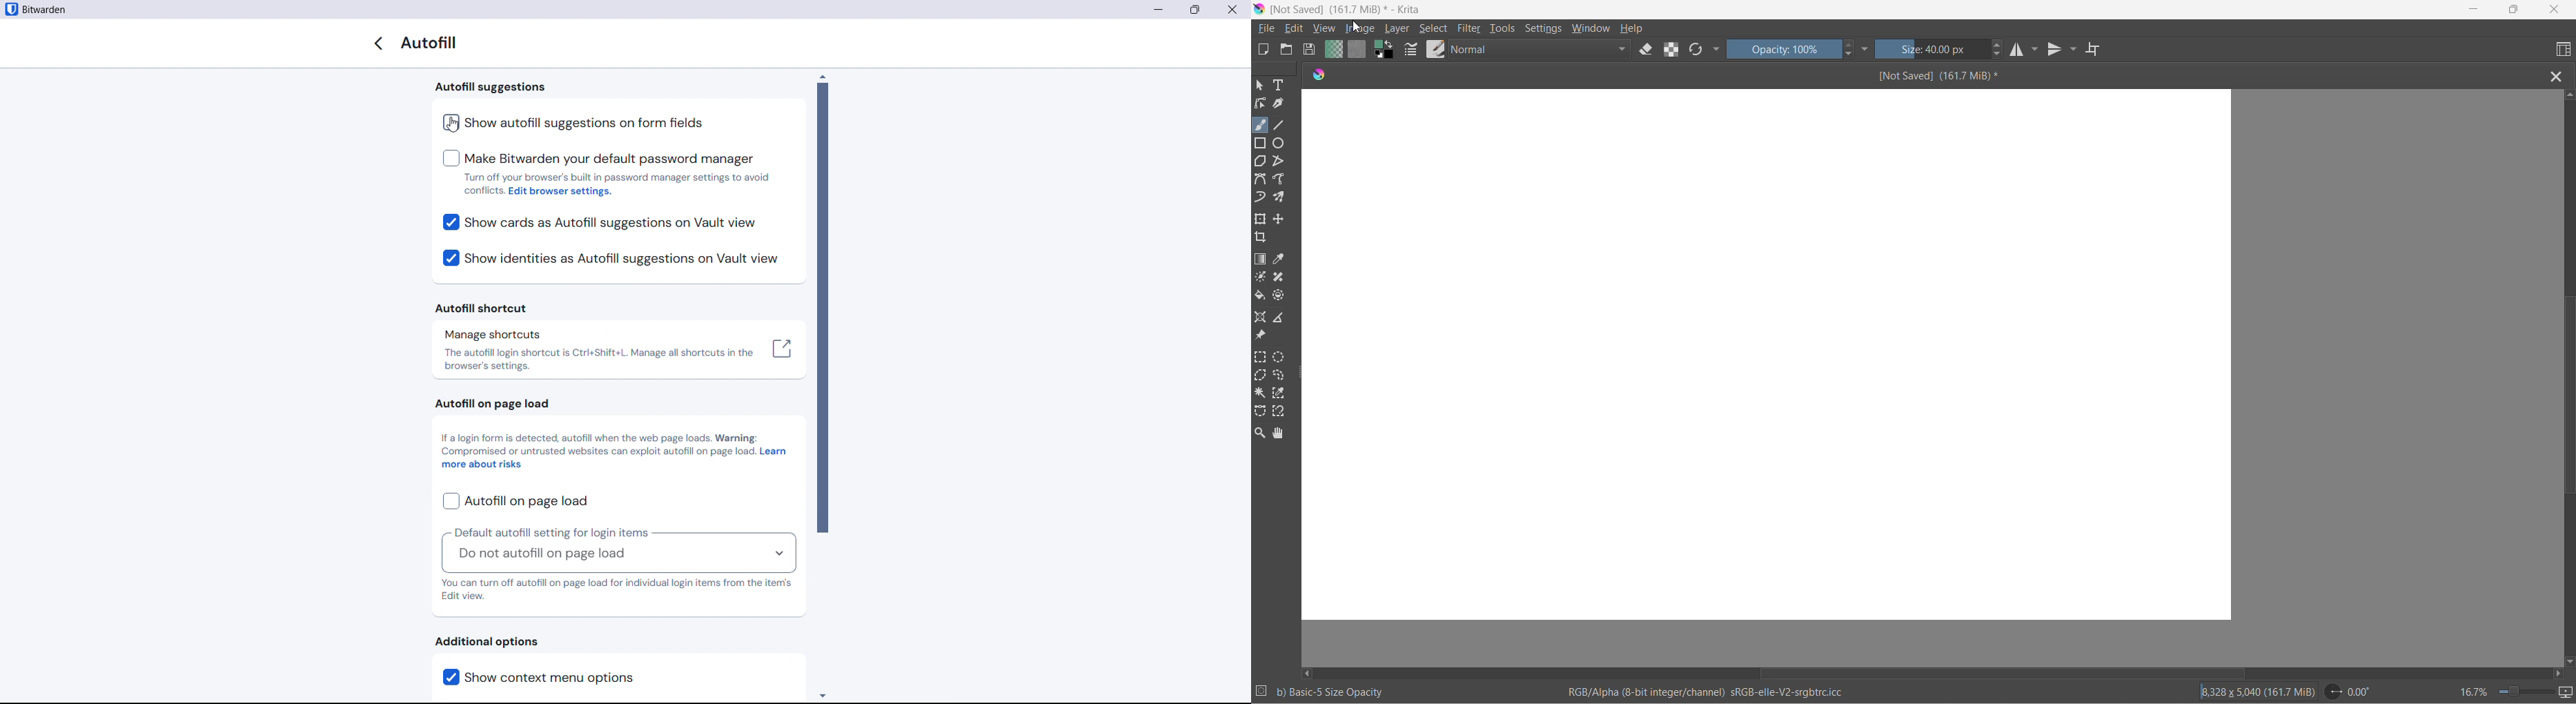  What do you see at coordinates (1370, 28) in the screenshot?
I see `image` at bounding box center [1370, 28].